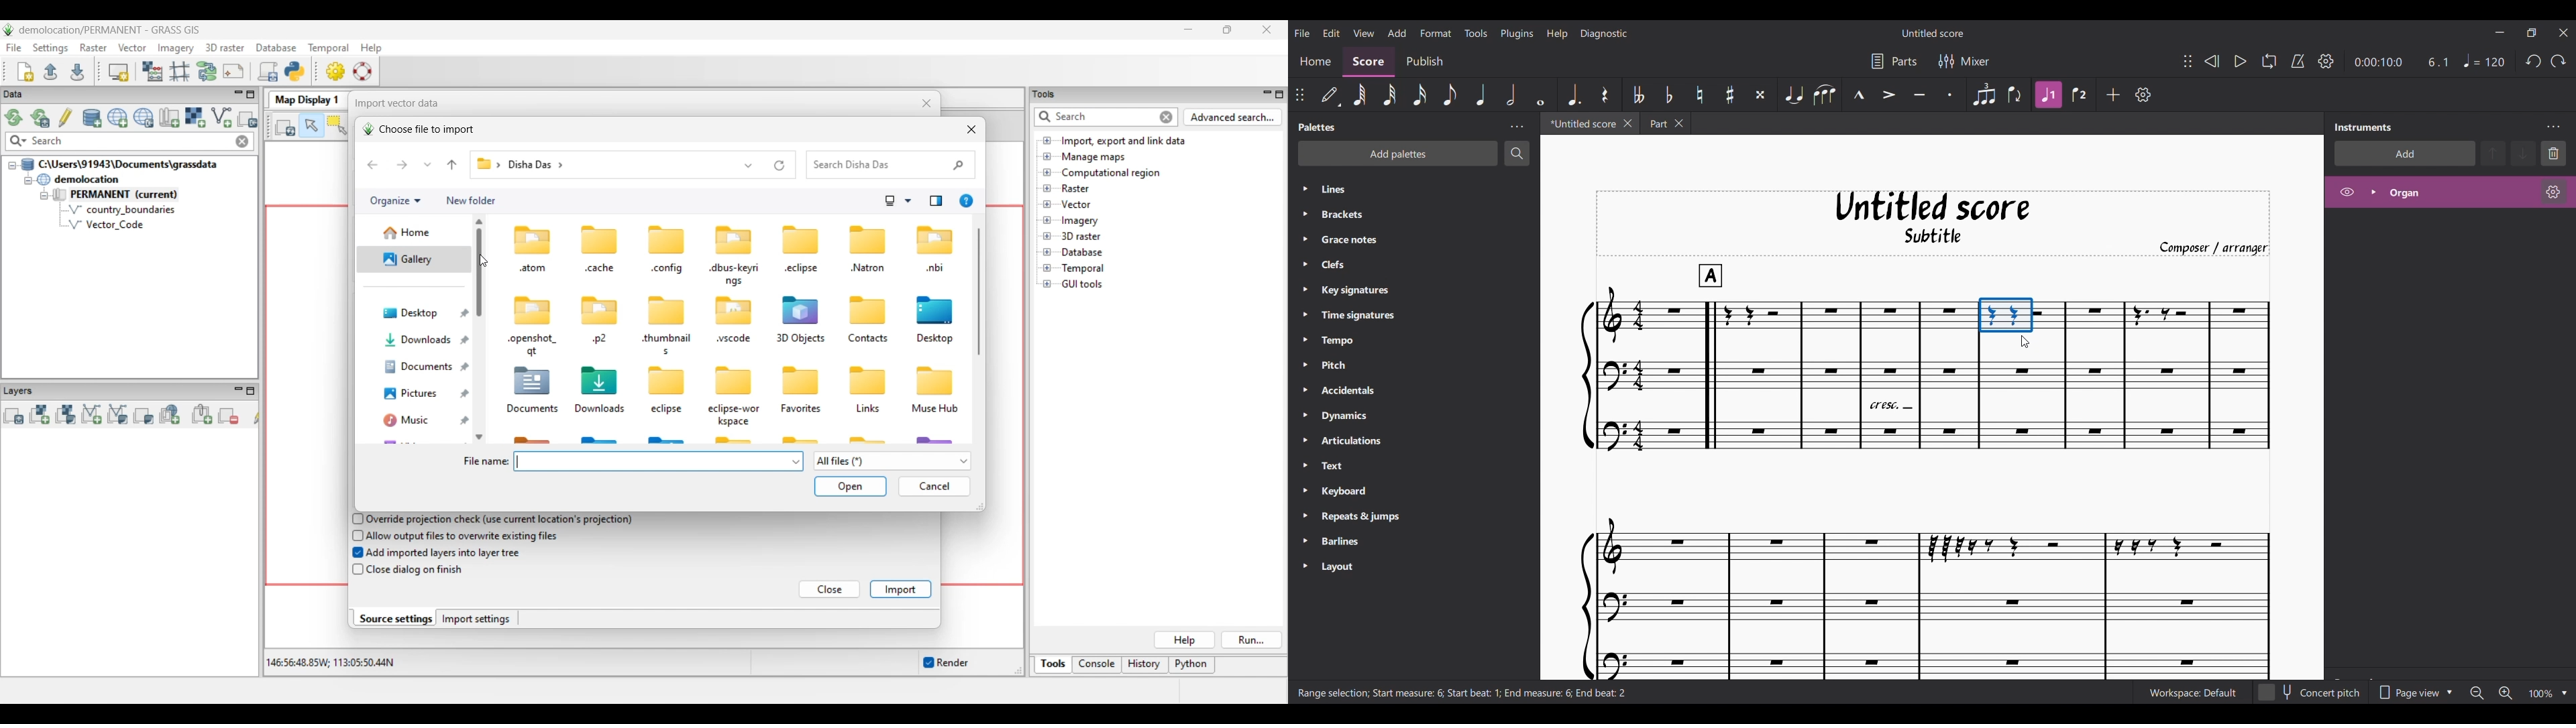 The width and height of the screenshot is (2576, 728). What do you see at coordinates (1305, 377) in the screenshot?
I see `Expand respective palette` at bounding box center [1305, 377].